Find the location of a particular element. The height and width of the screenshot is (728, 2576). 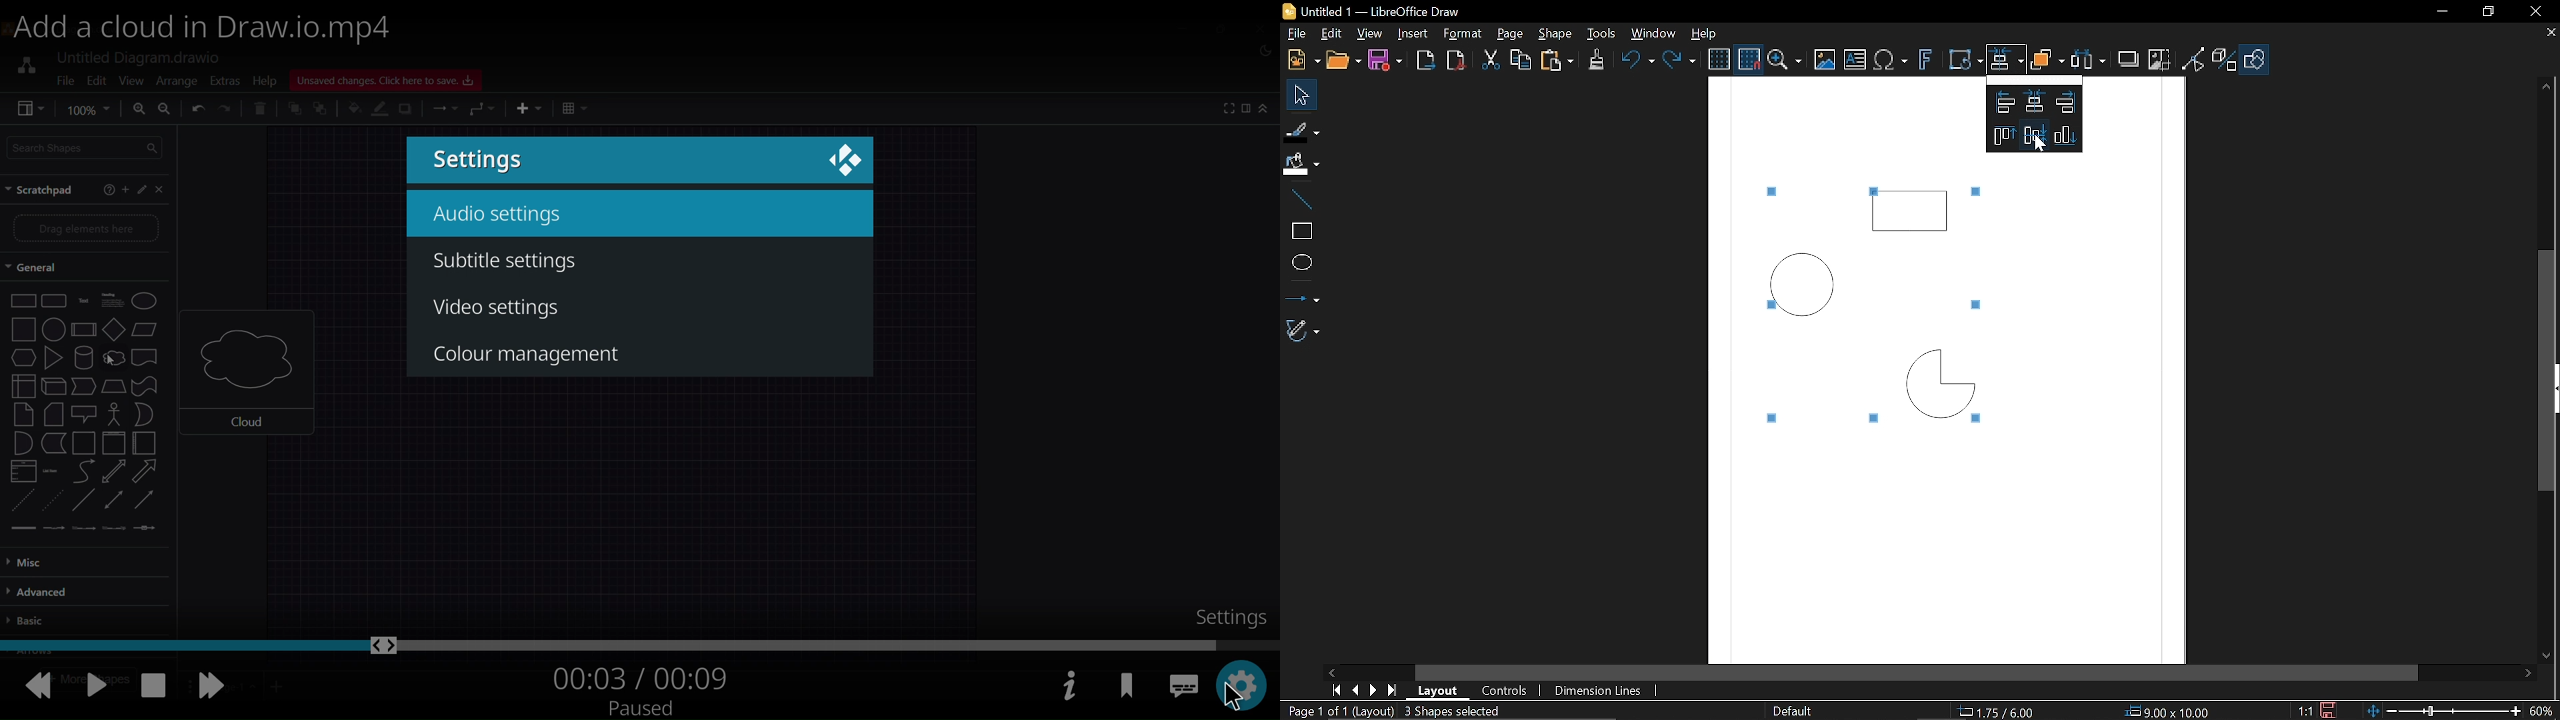

Page 1 of 1 (Layout) is located at coordinates (1338, 711).